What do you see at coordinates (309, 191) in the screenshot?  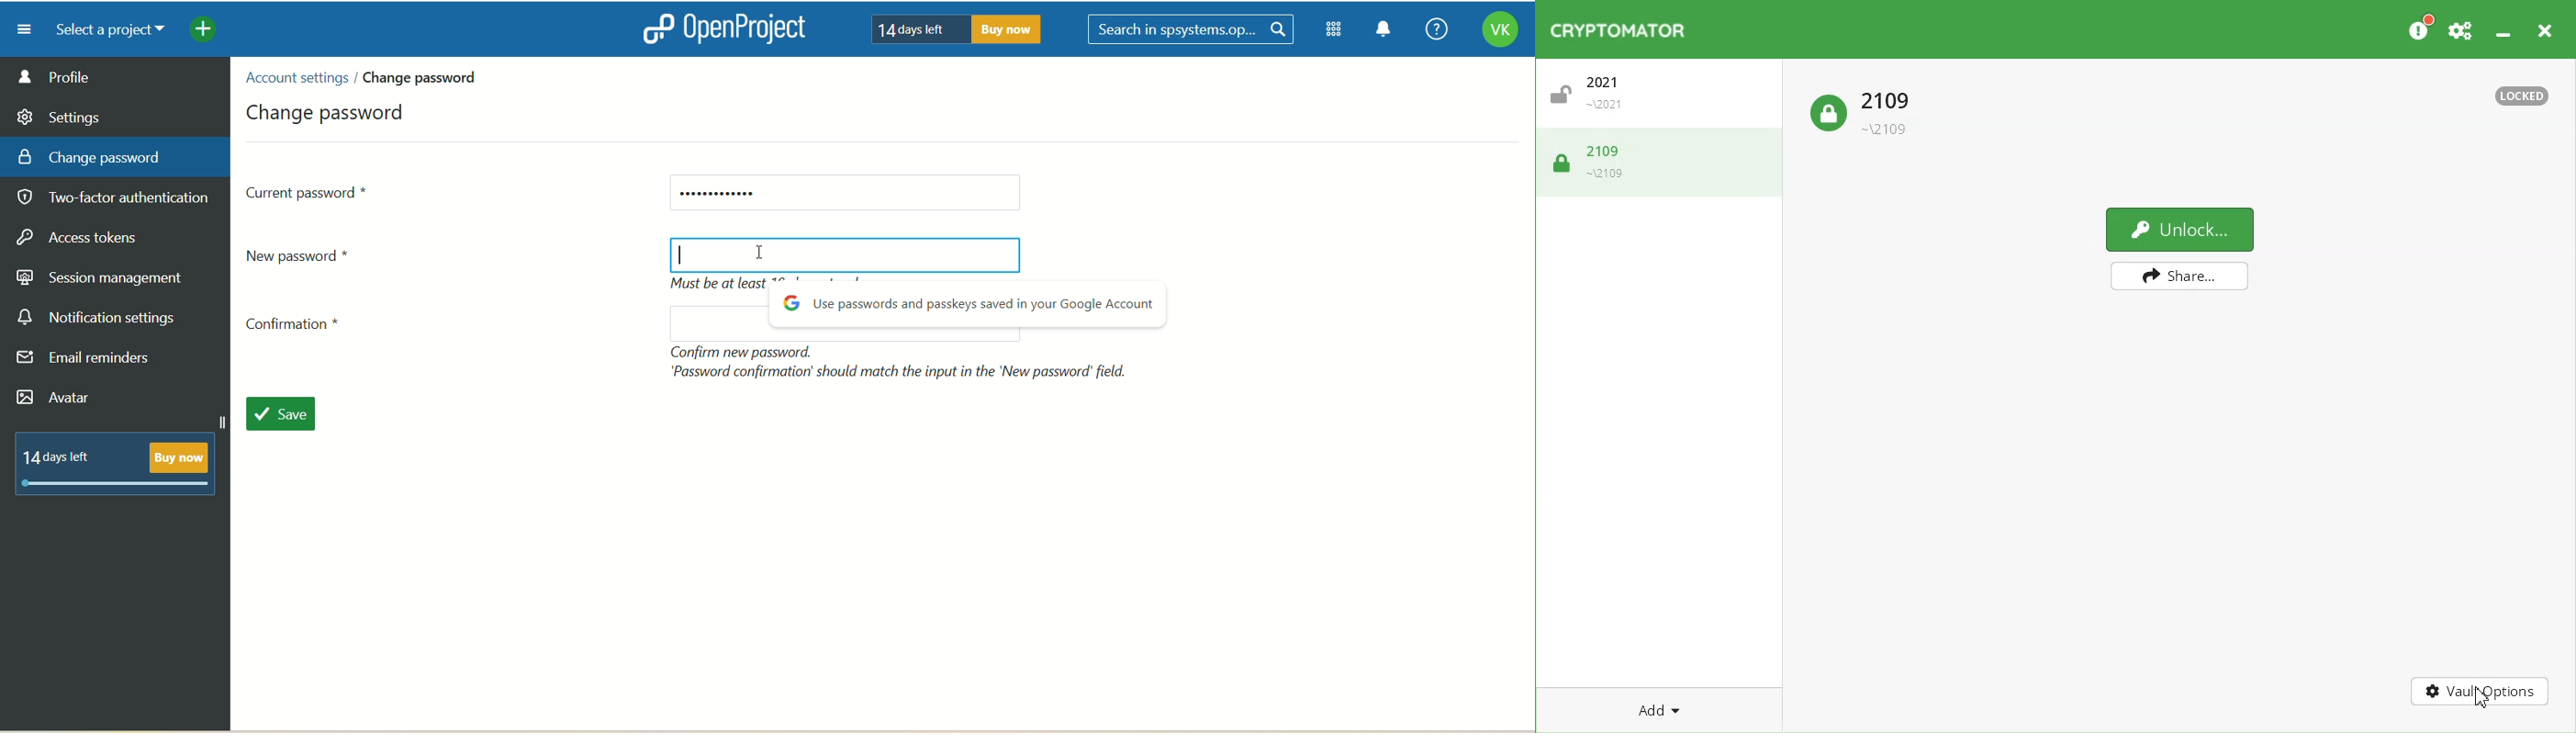 I see `current password` at bounding box center [309, 191].